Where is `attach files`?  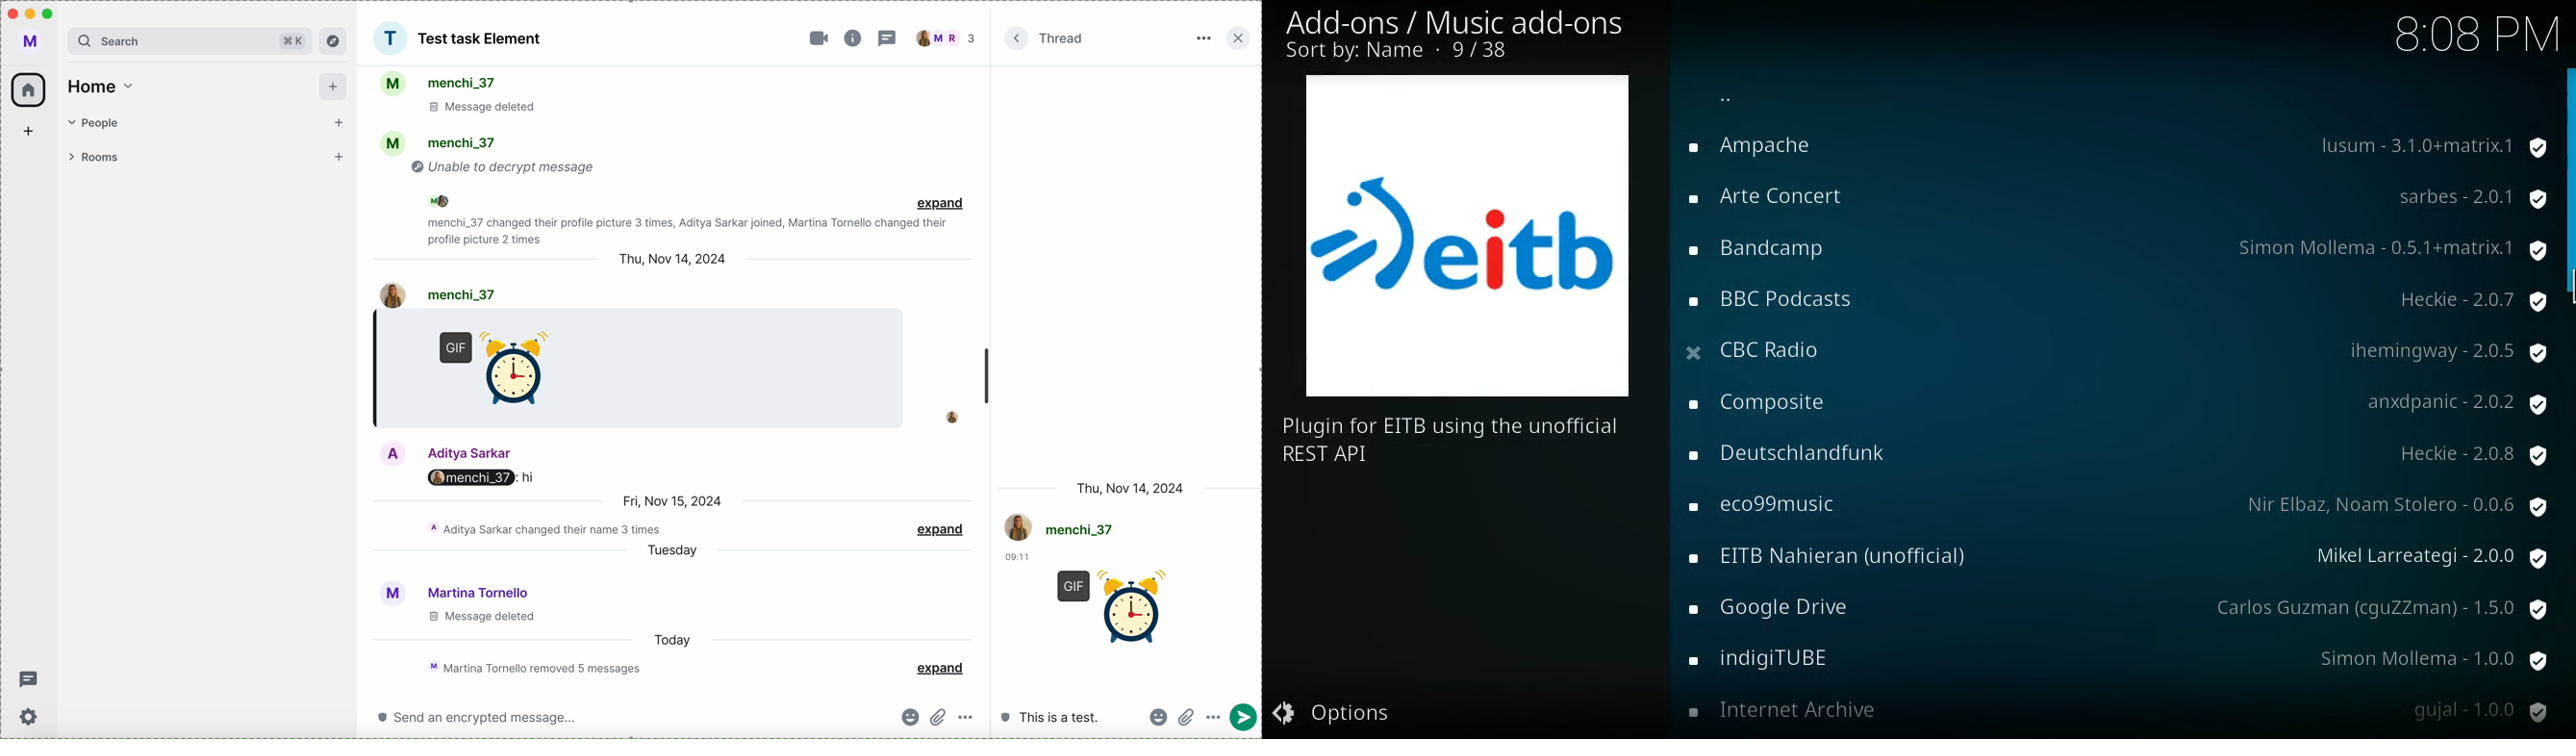 attach files is located at coordinates (938, 715).